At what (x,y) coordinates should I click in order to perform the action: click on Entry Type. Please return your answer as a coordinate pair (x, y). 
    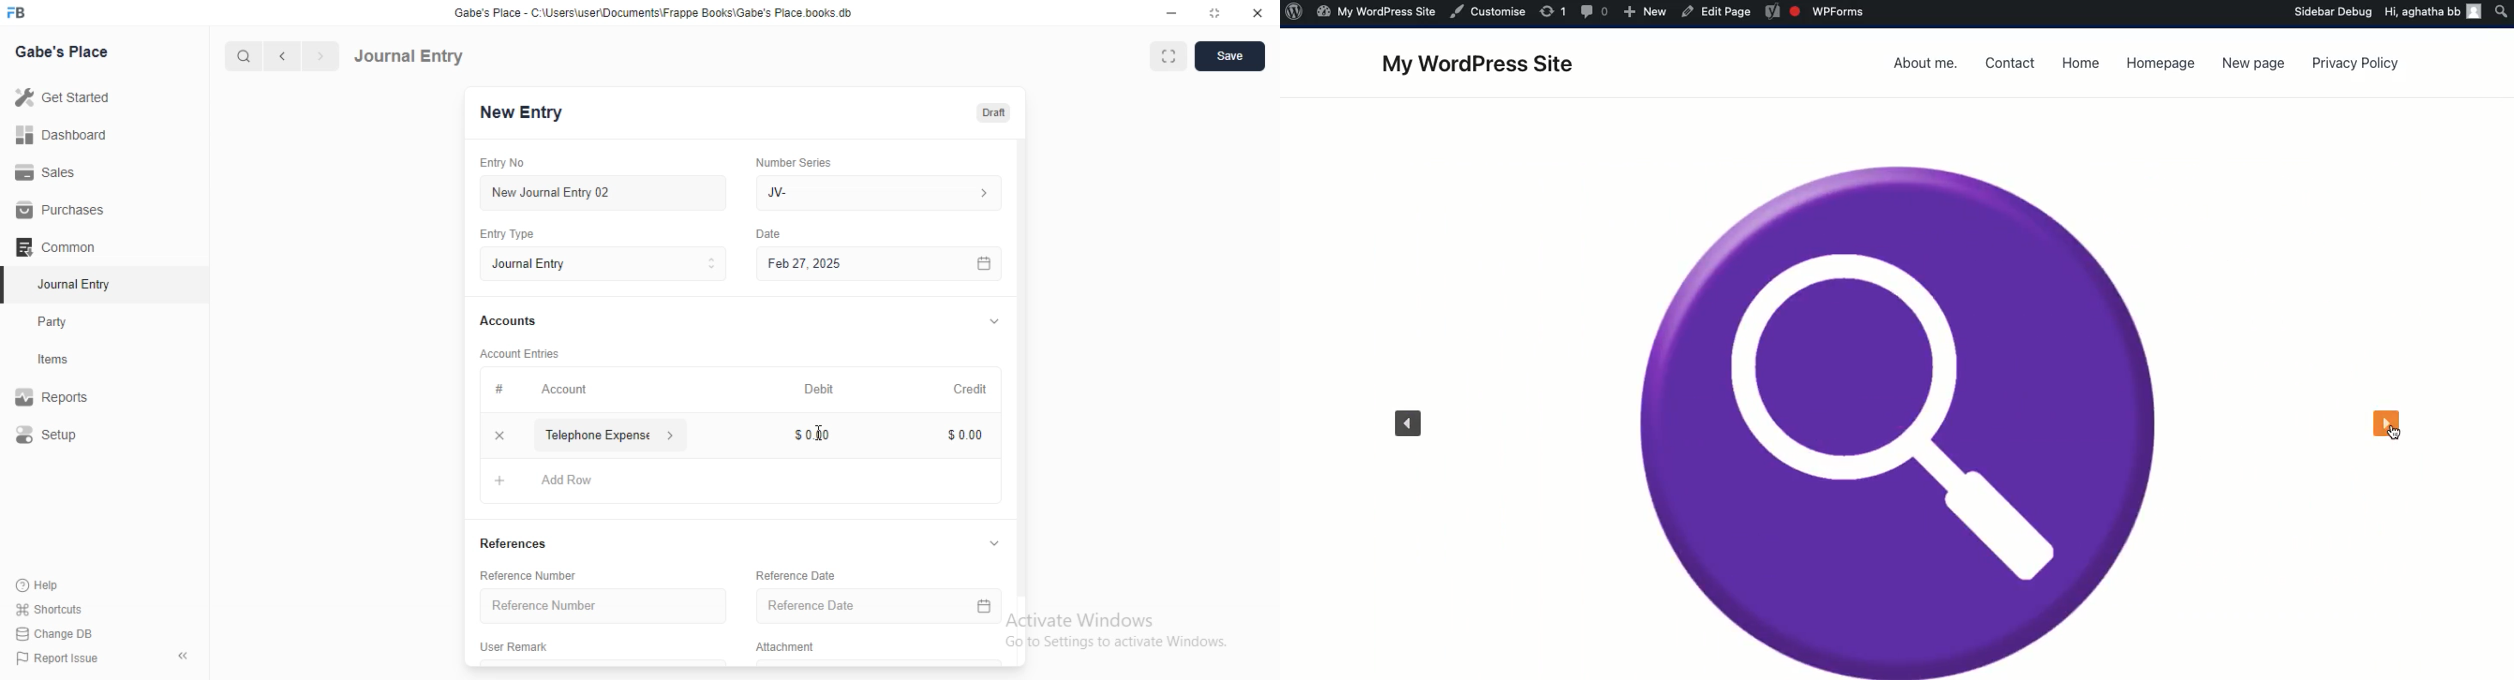
    Looking at the image, I should click on (507, 235).